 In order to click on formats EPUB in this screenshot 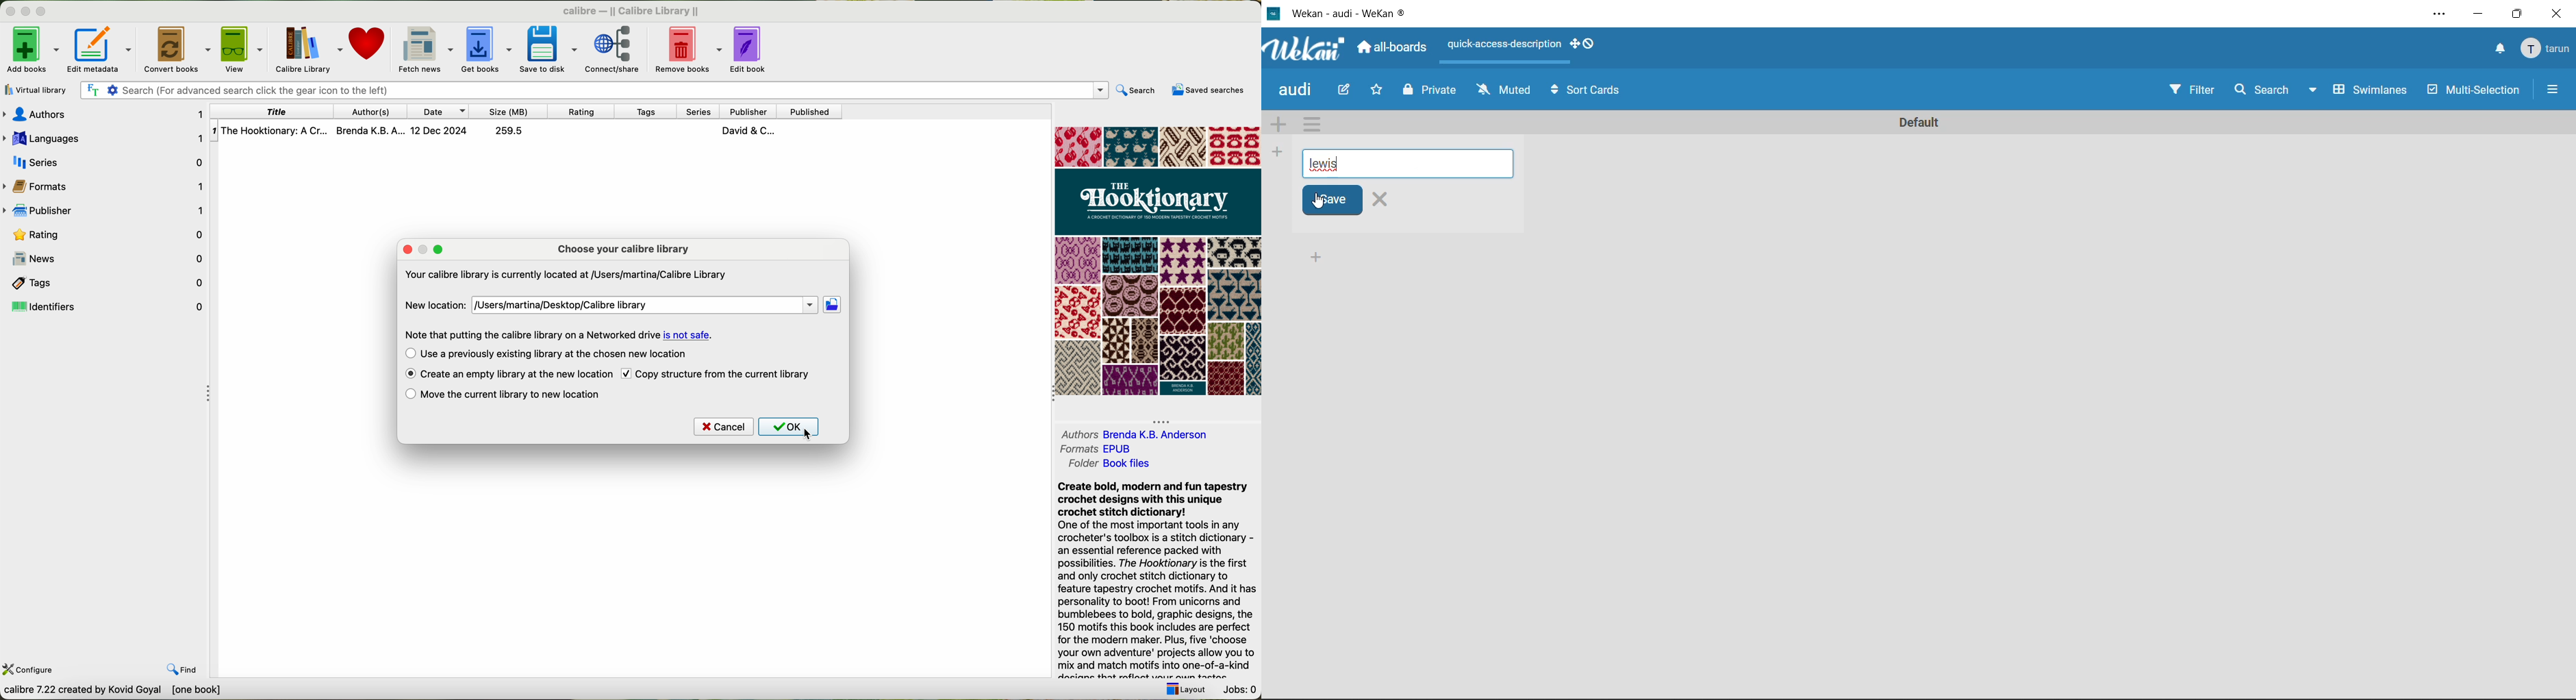, I will do `click(1094, 449)`.